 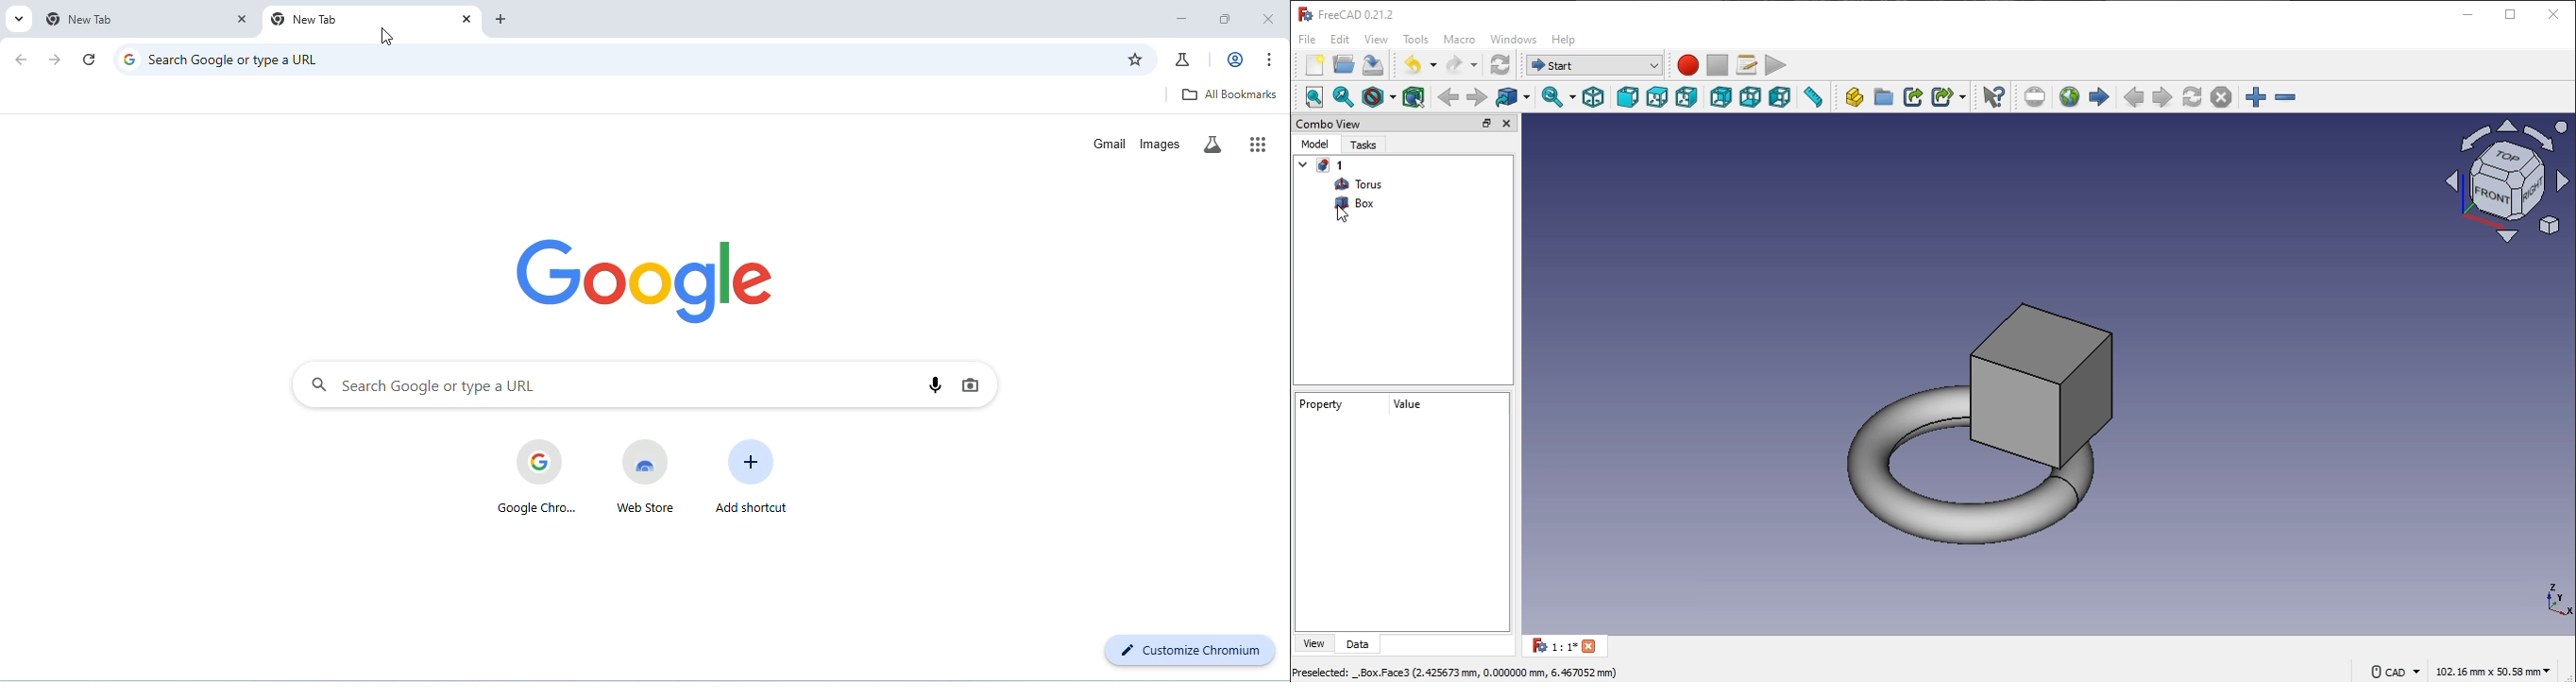 What do you see at coordinates (1324, 166) in the screenshot?
I see `1` at bounding box center [1324, 166].